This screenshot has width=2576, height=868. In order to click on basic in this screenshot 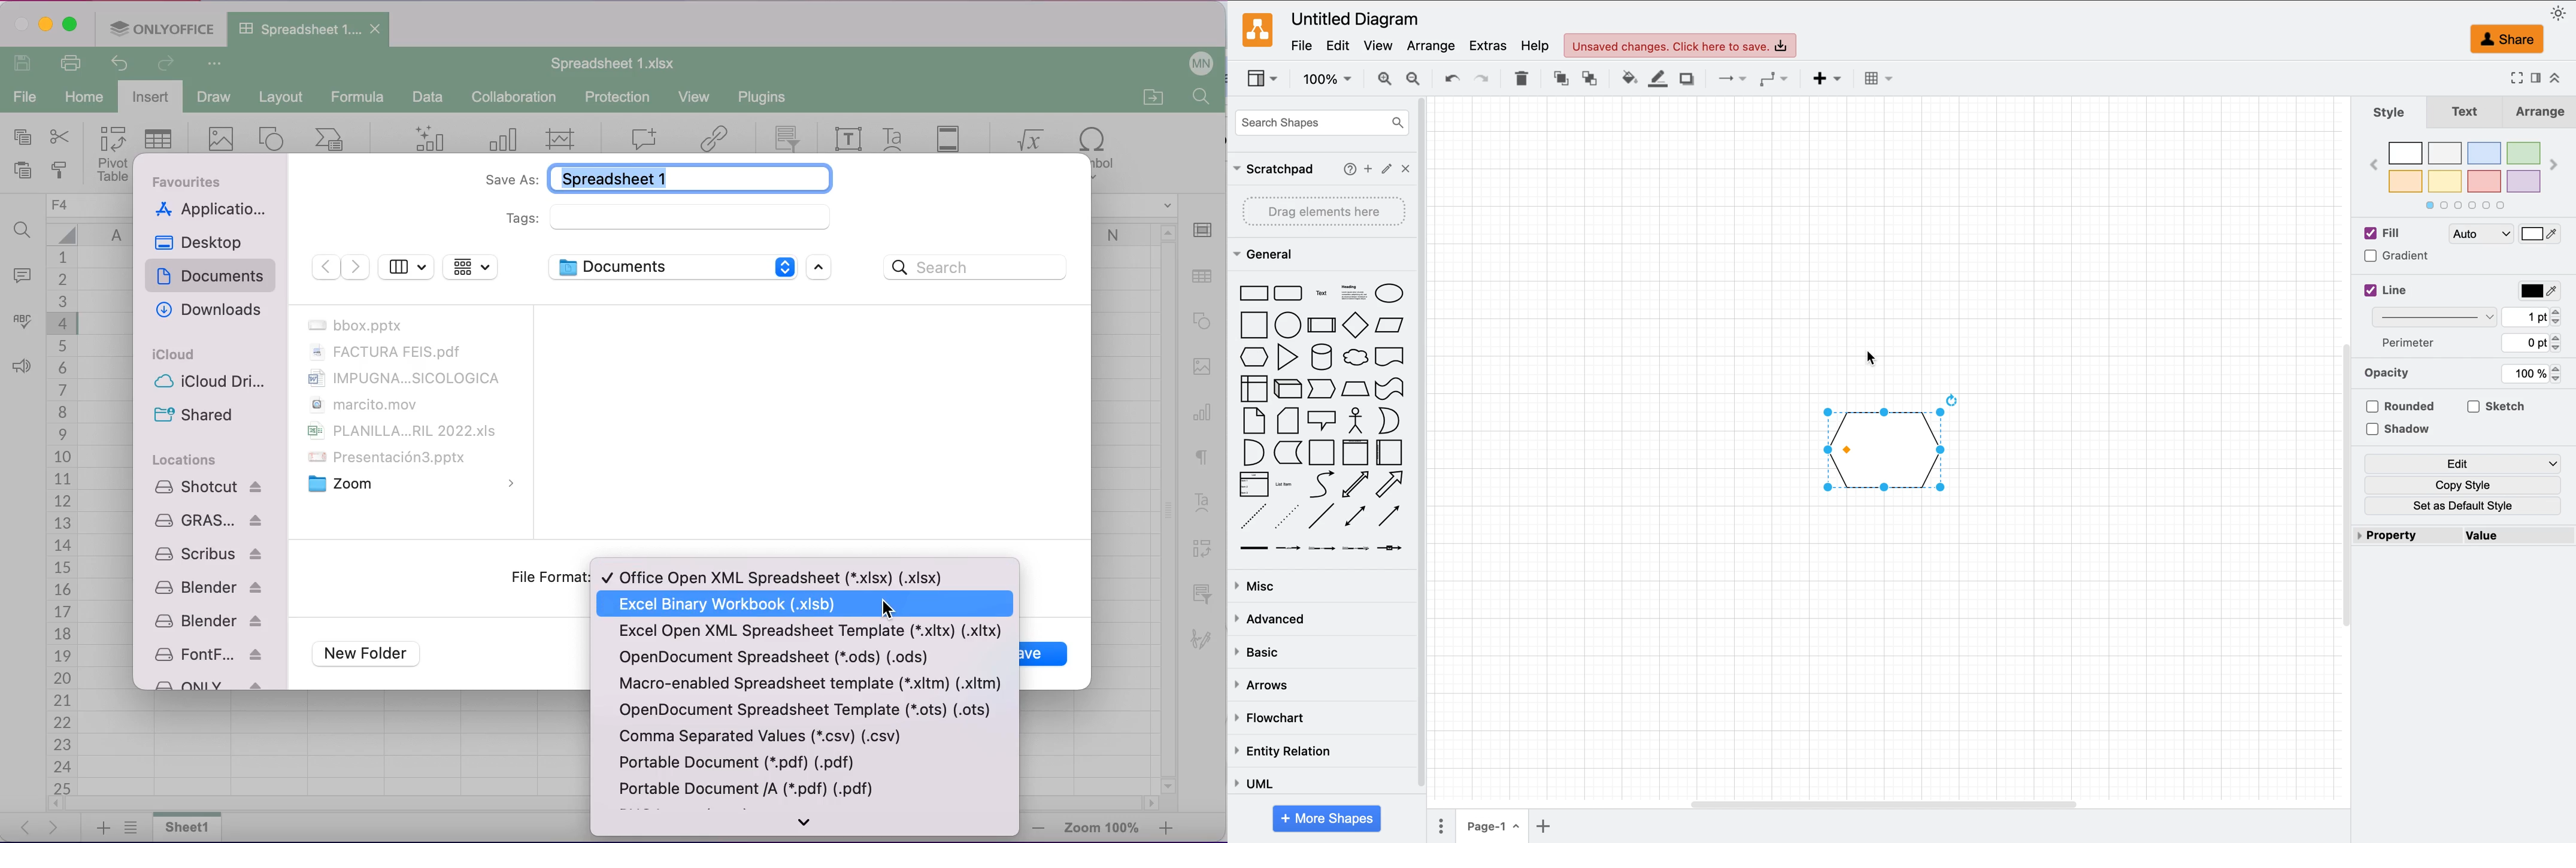, I will do `click(1266, 651)`.